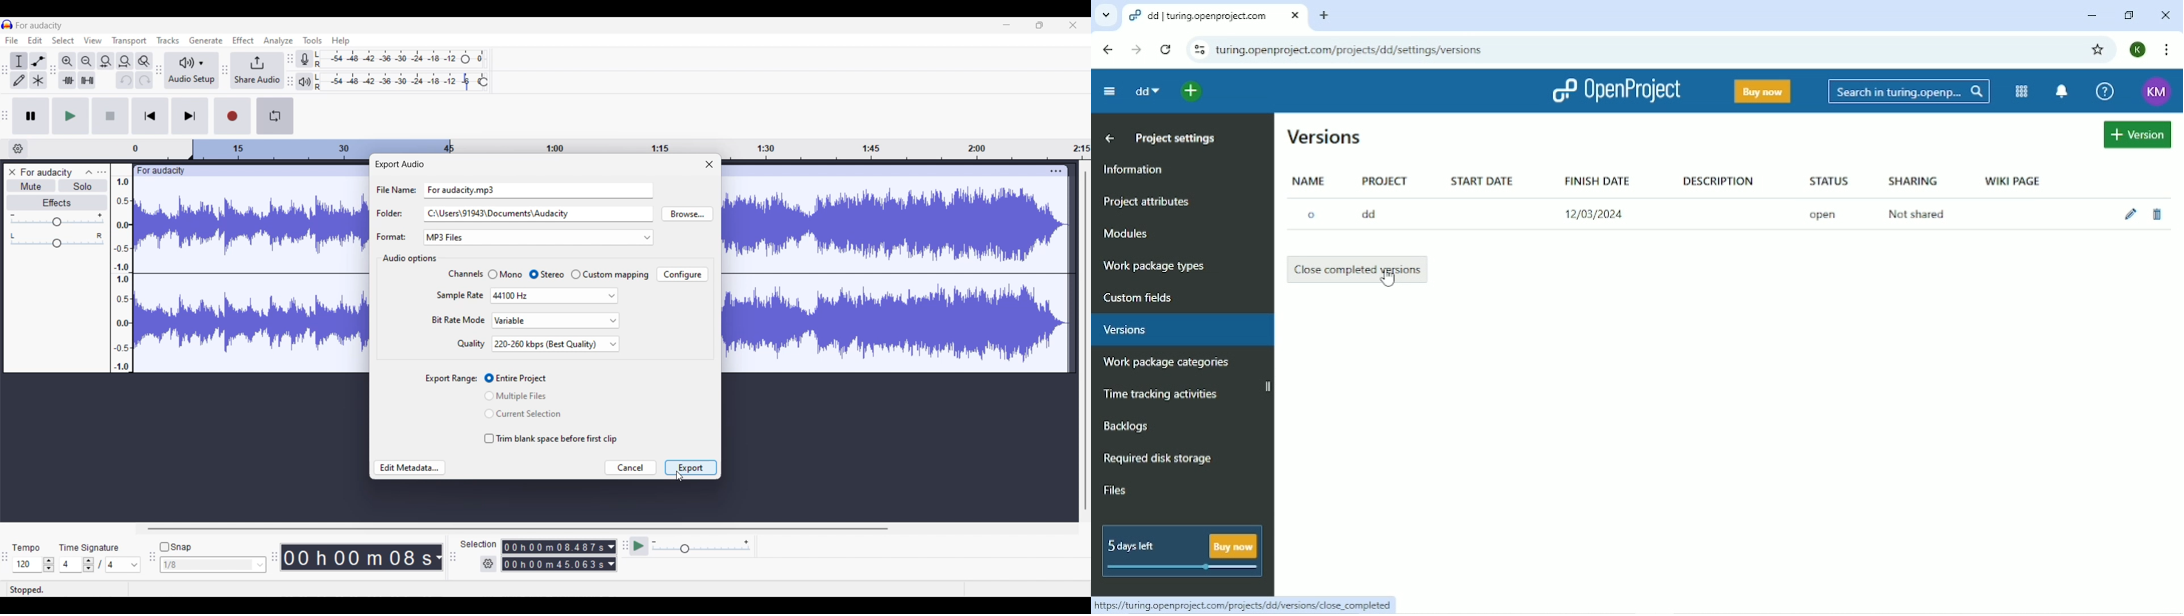  Describe the element at coordinates (18, 62) in the screenshot. I see `Selection tool` at that location.